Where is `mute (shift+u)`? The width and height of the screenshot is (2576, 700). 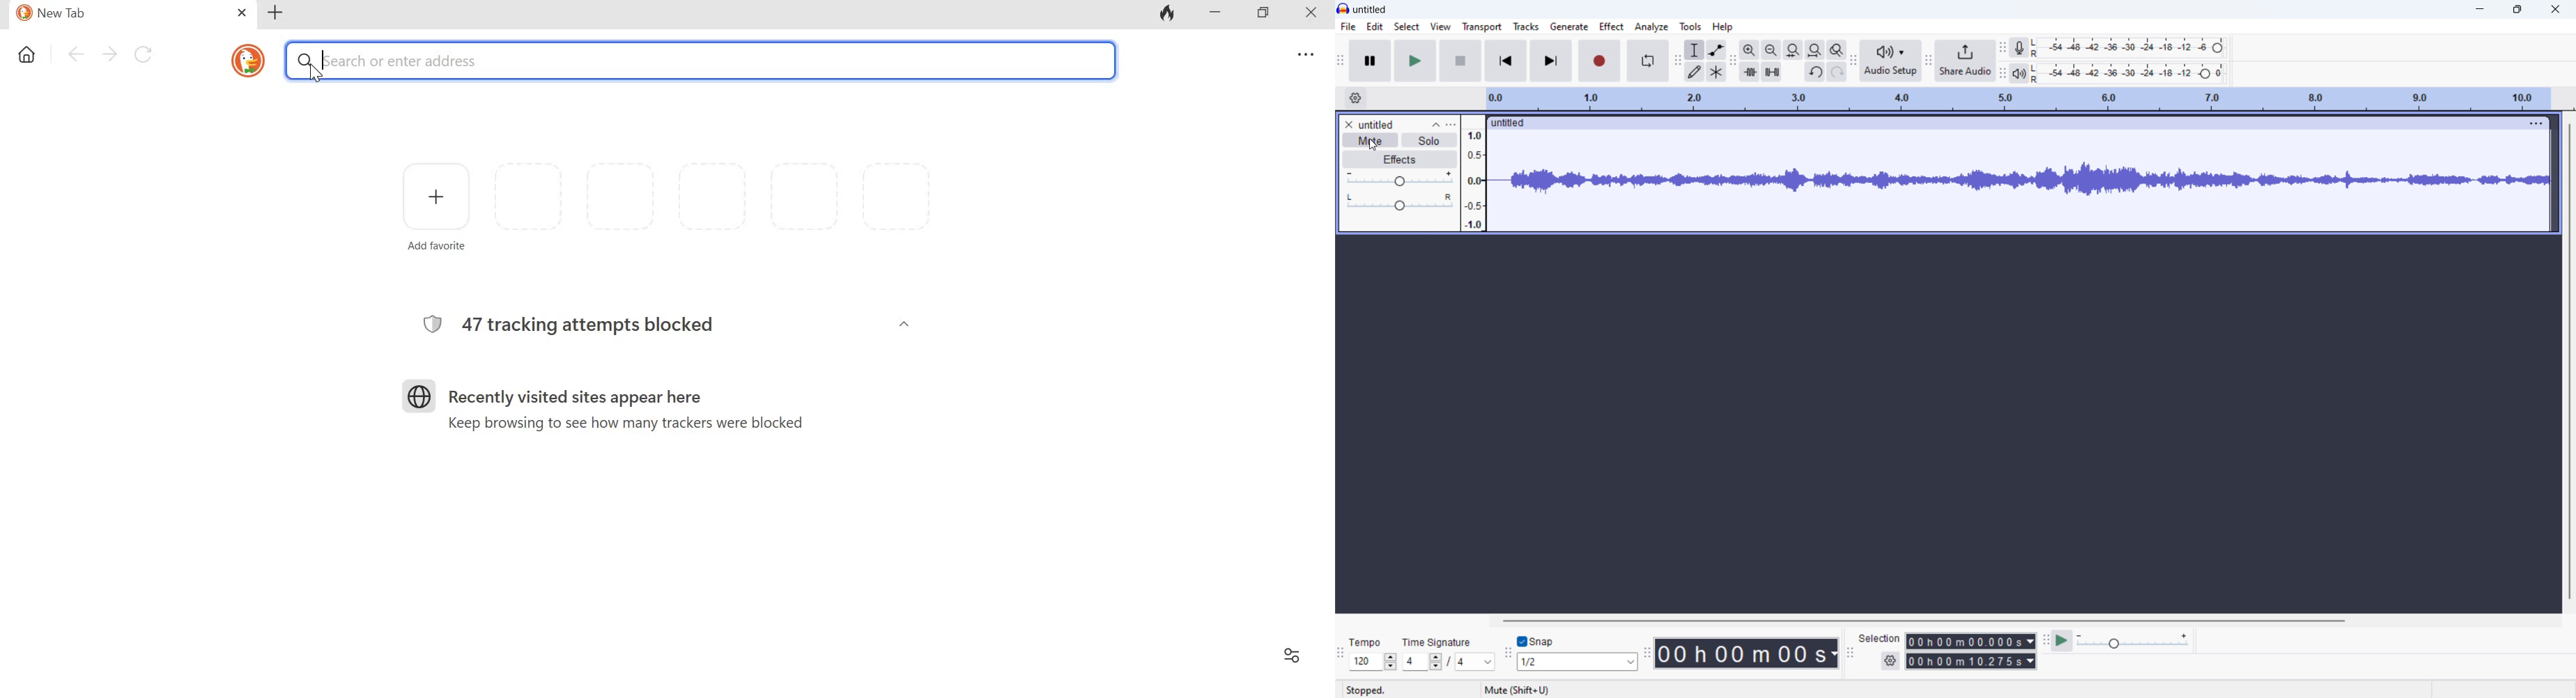 mute (shift+u) is located at coordinates (1517, 690).